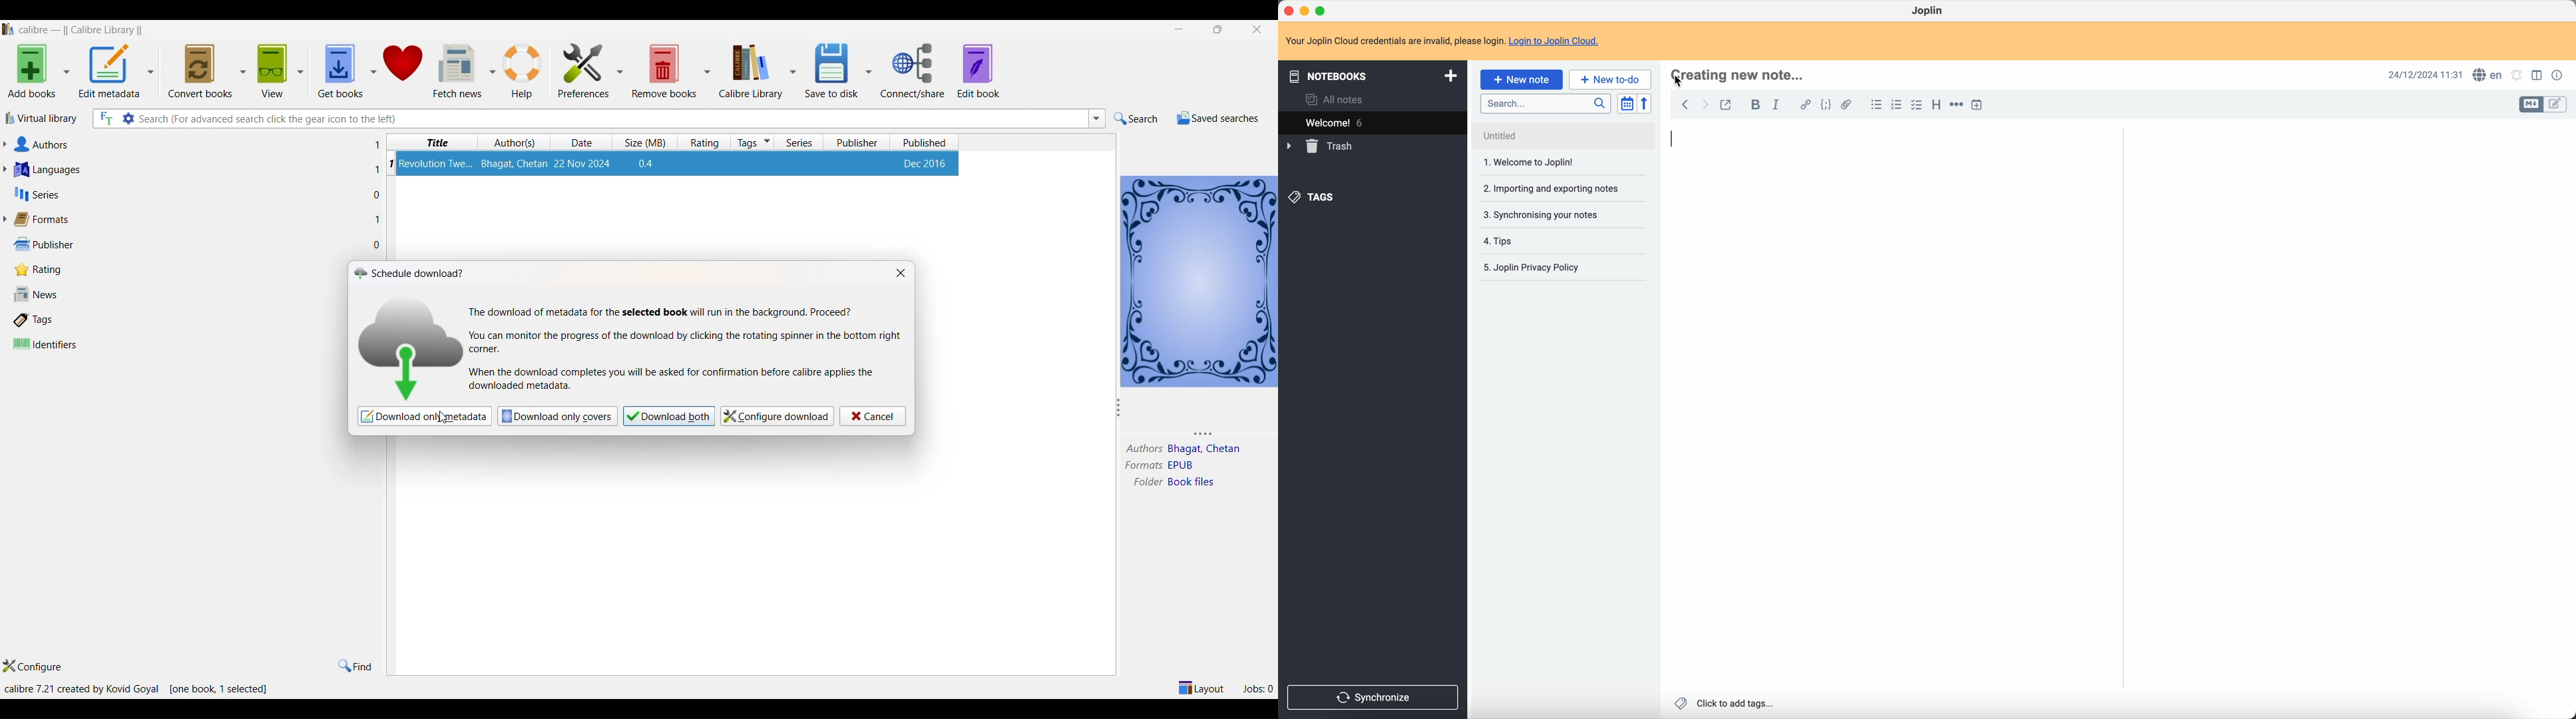  What do you see at coordinates (750, 71) in the screenshot?
I see `calibre library` at bounding box center [750, 71].